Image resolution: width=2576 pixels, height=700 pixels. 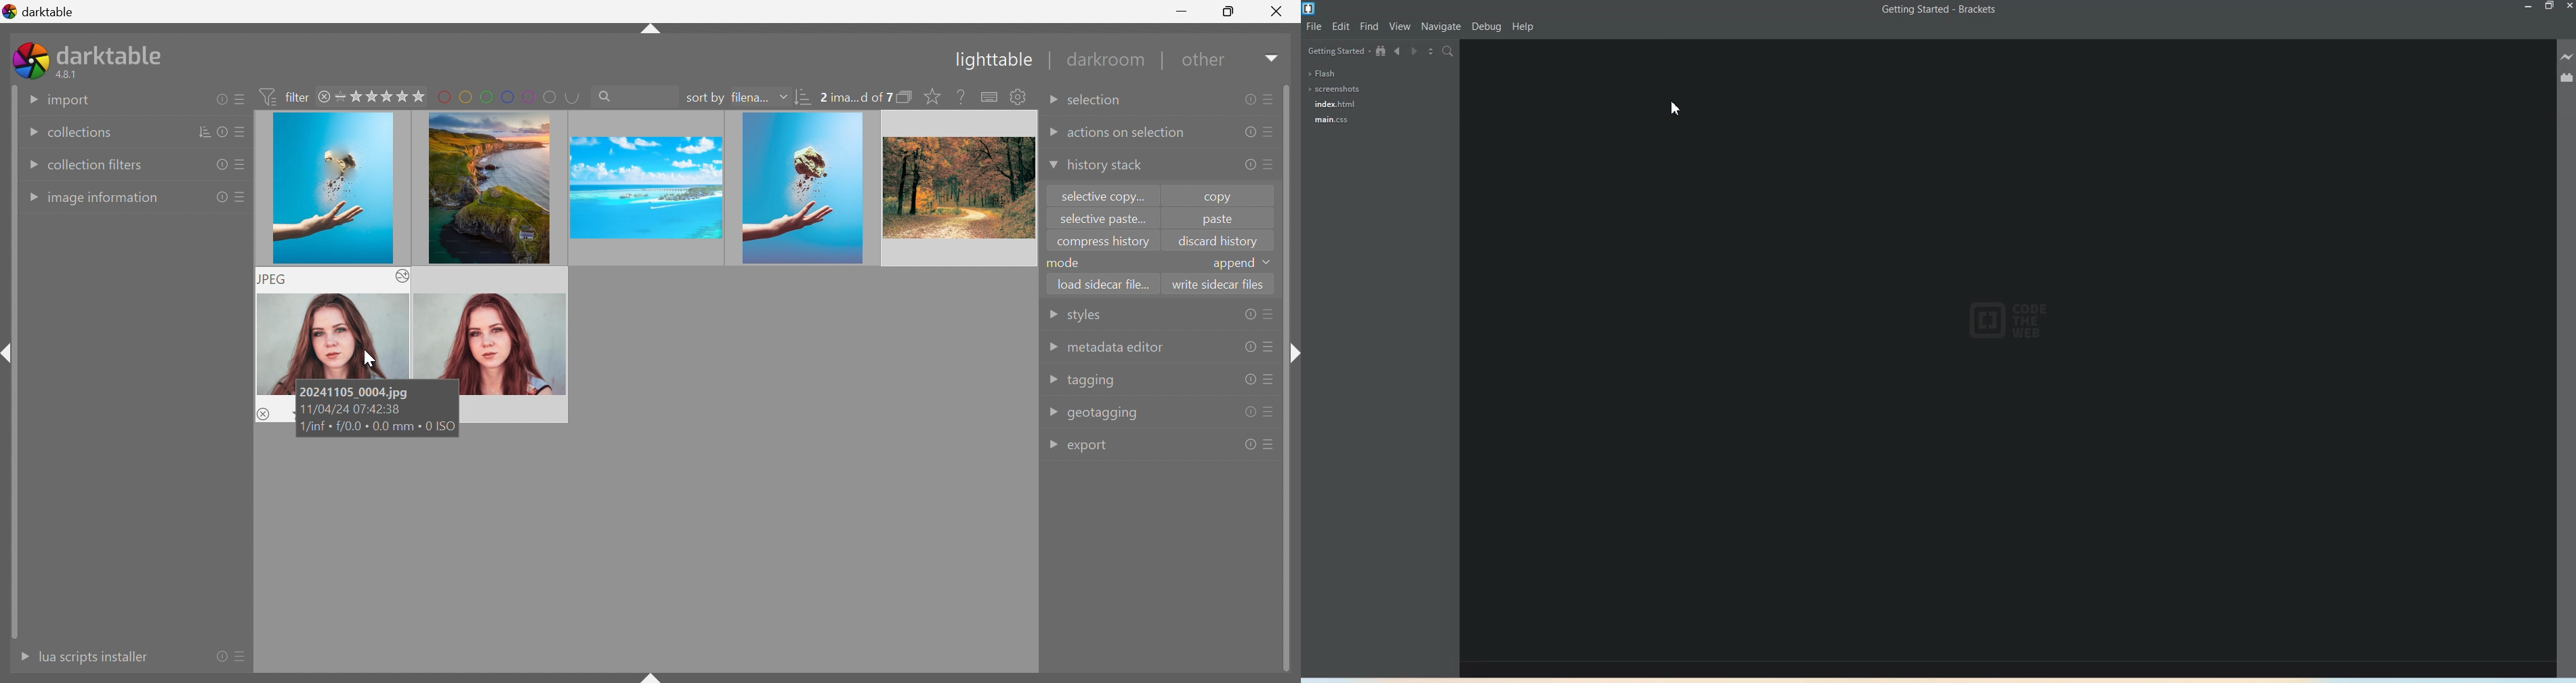 I want to click on export, so click(x=1091, y=447).